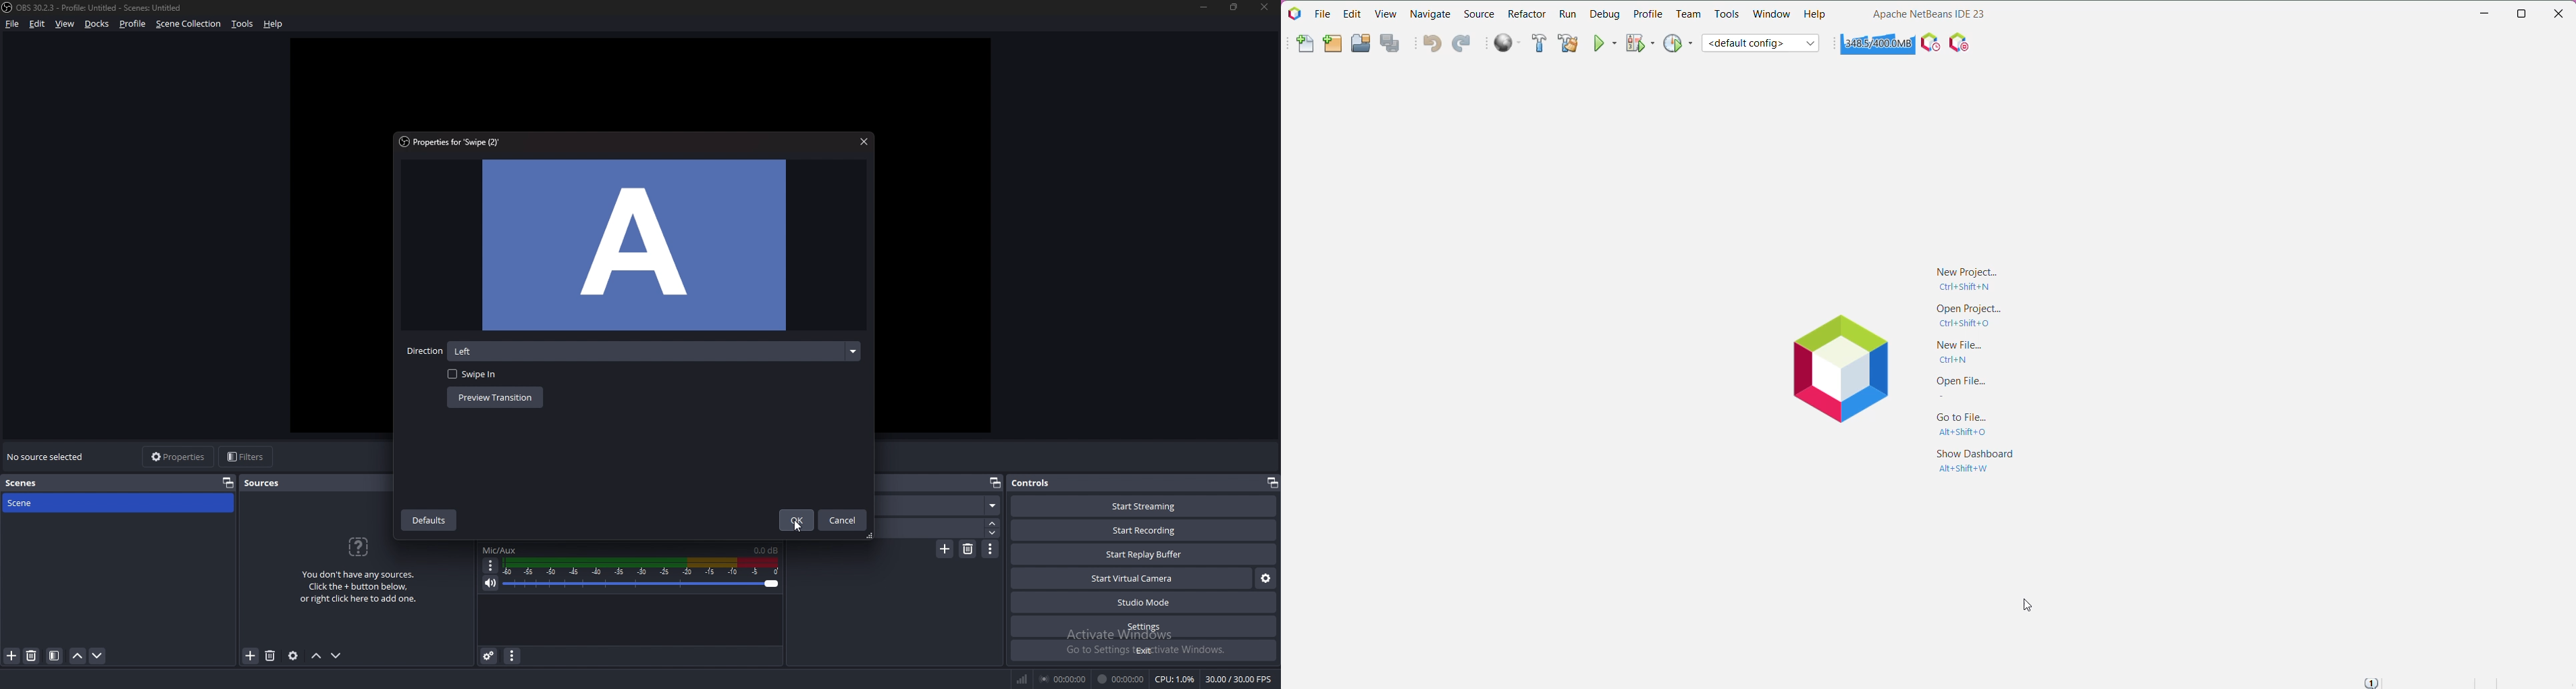 The image size is (2576, 700). I want to click on scene collection, so click(190, 23).